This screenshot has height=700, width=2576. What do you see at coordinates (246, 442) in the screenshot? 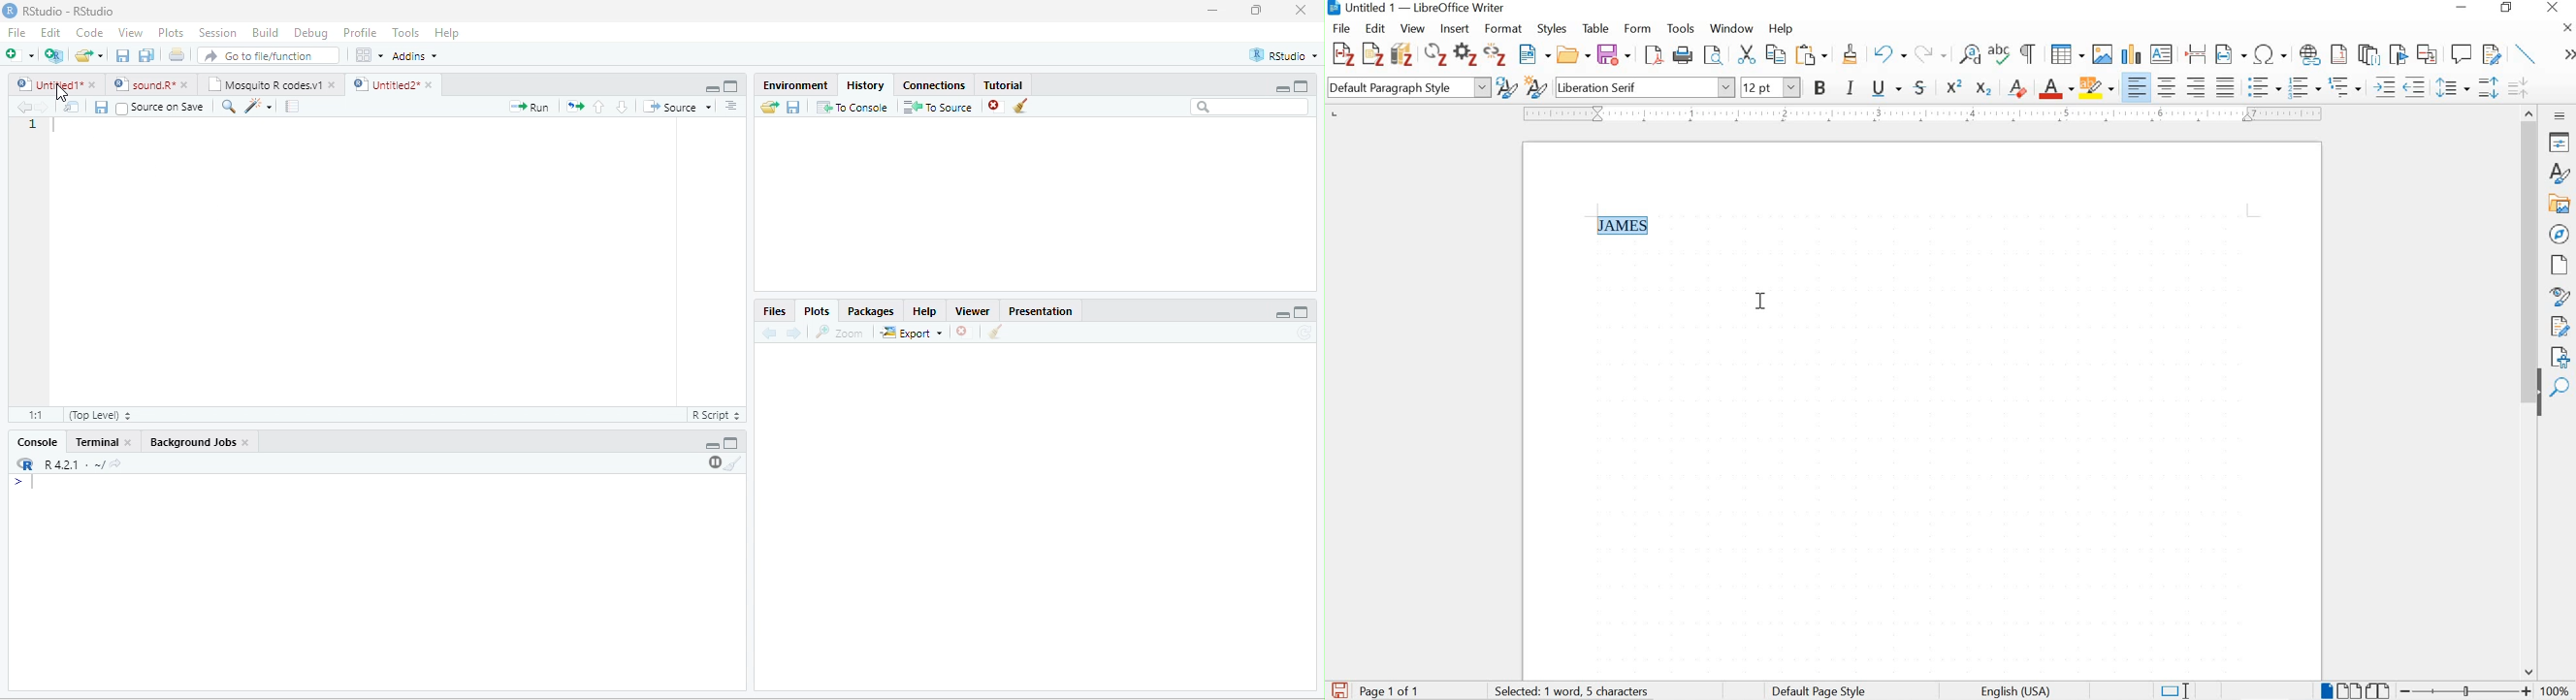
I see `close` at bounding box center [246, 442].